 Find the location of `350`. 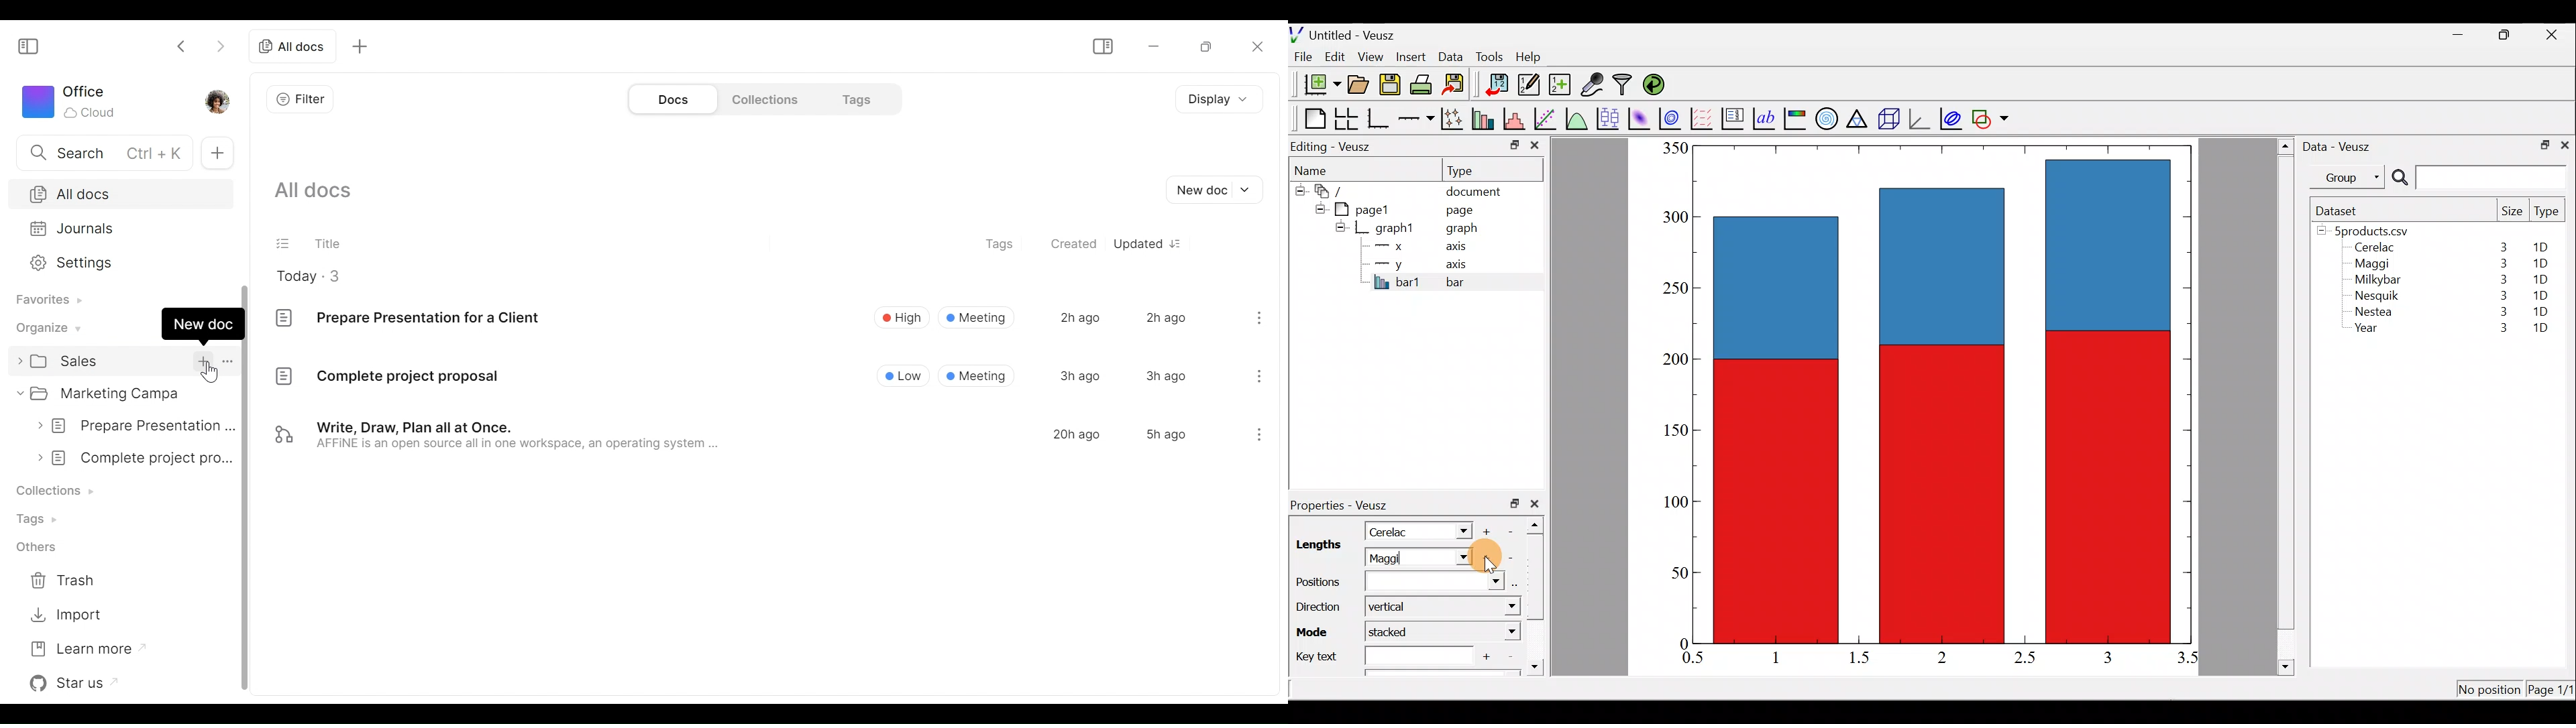

350 is located at coordinates (1674, 147).